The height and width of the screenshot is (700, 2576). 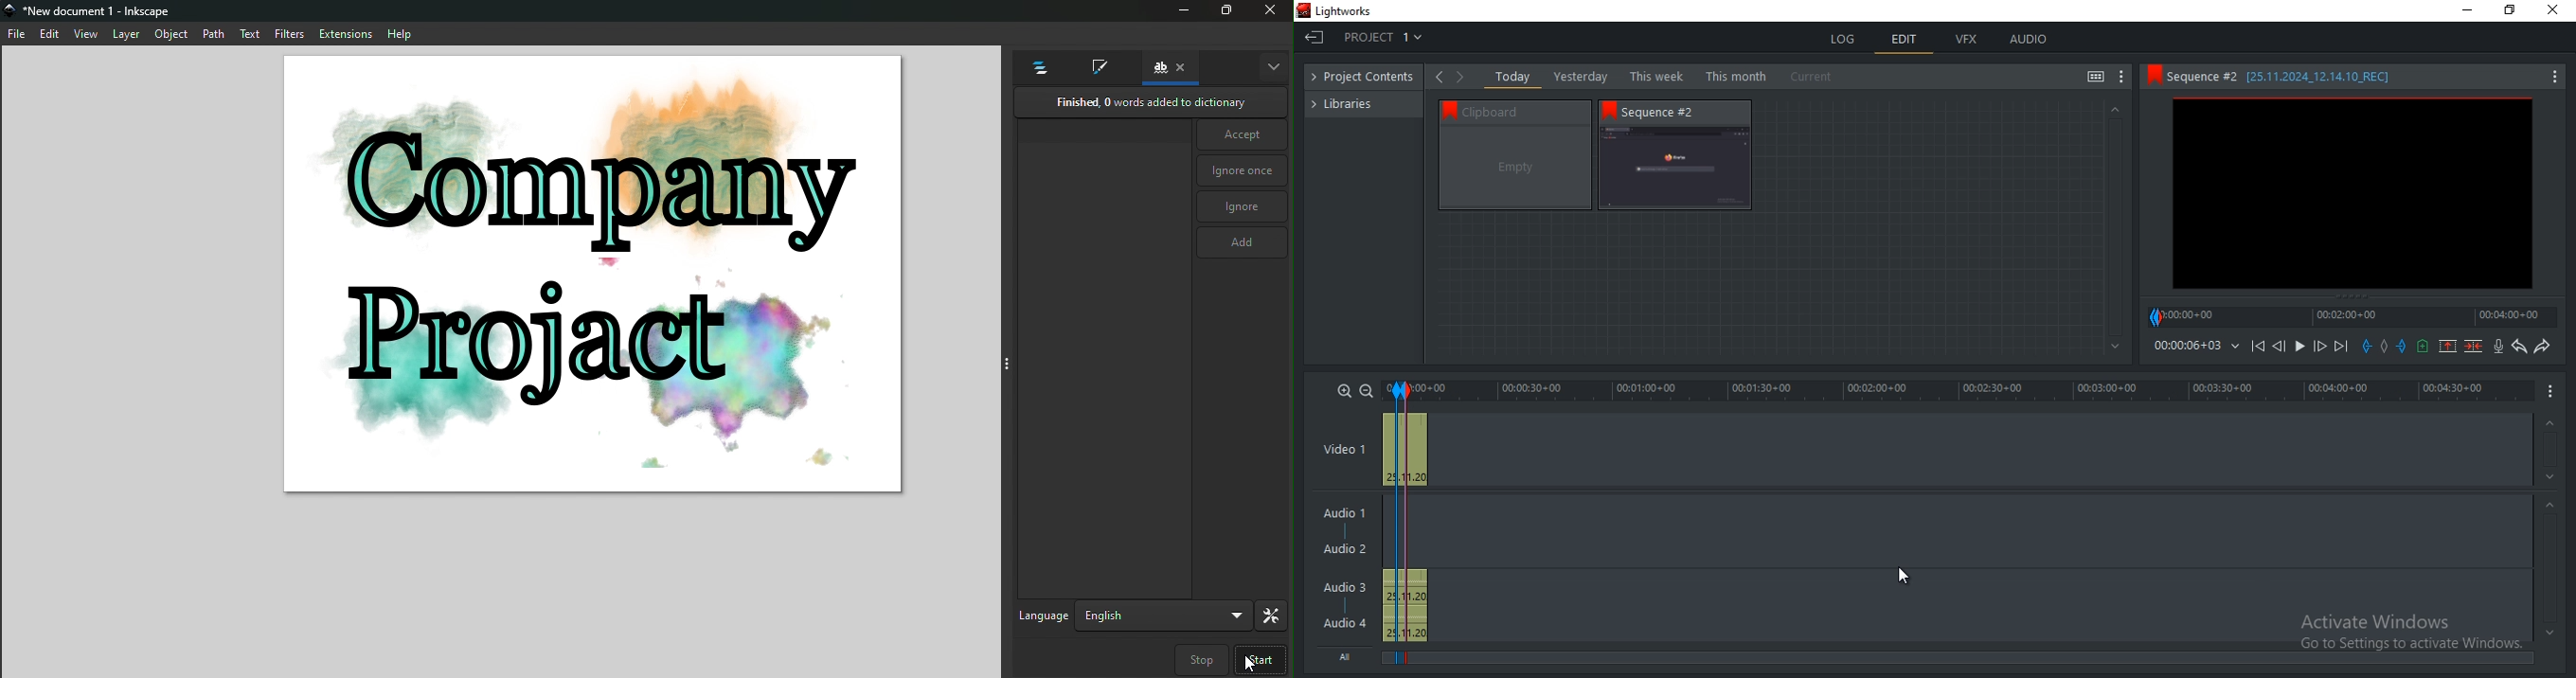 I want to click on pointer cursor, so click(x=1904, y=575).